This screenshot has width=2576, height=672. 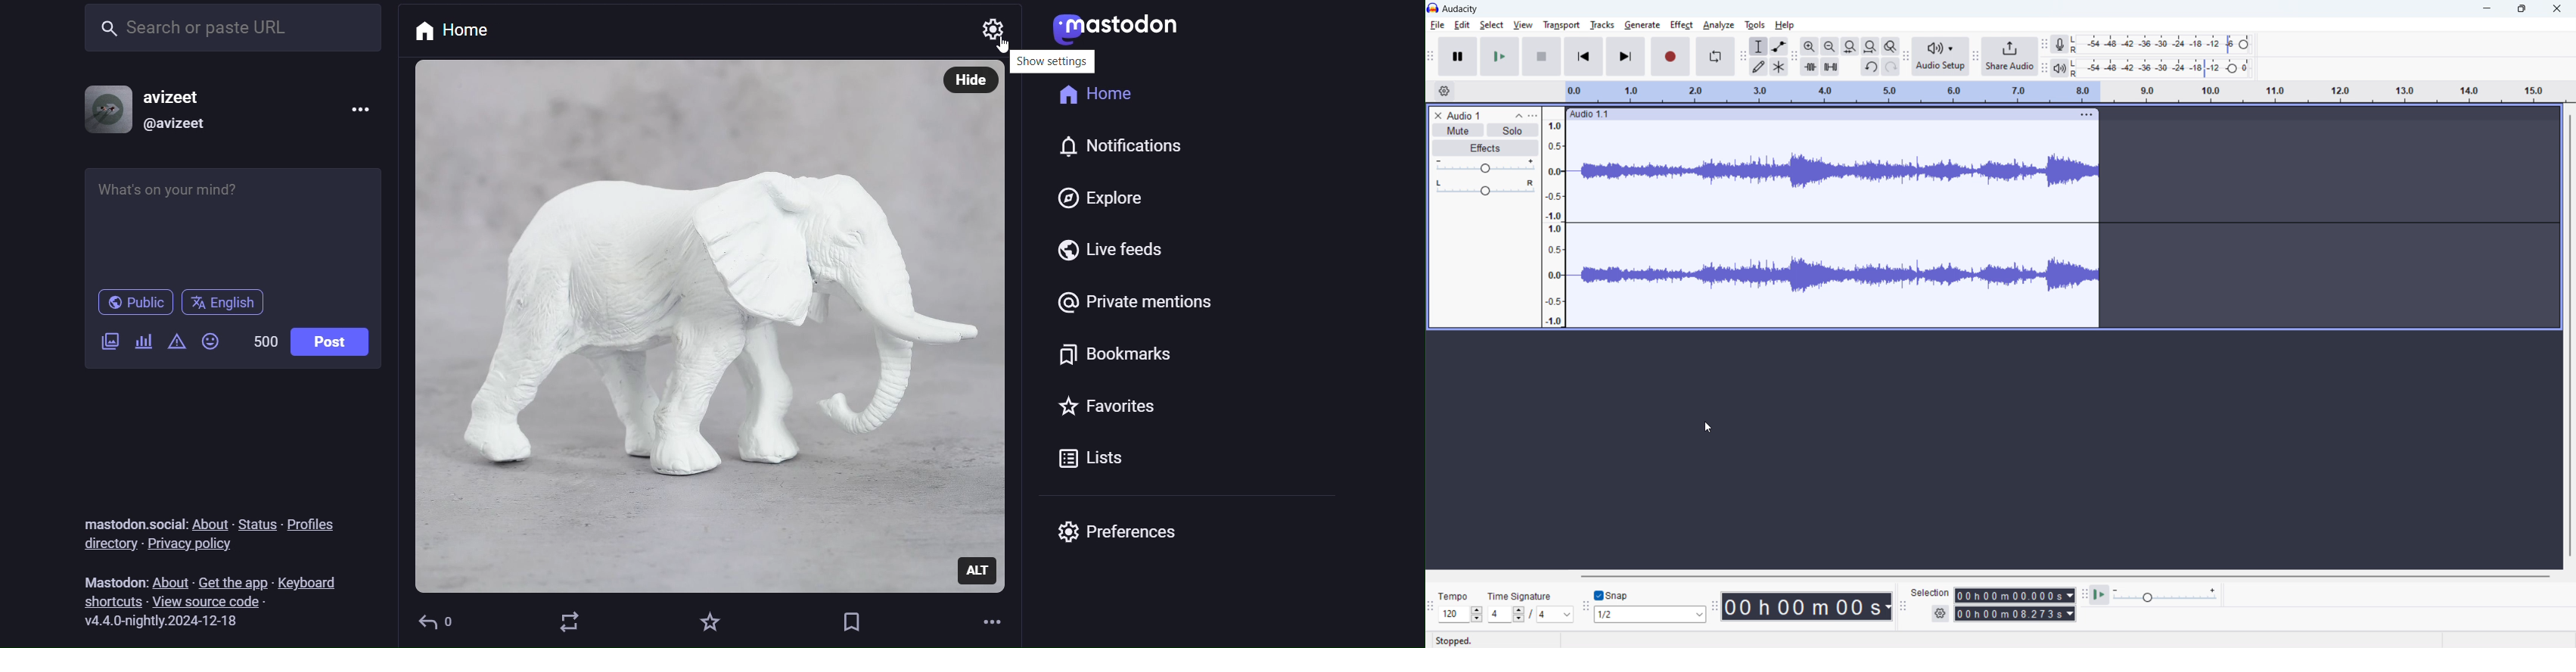 I want to click on collapse, so click(x=1519, y=116).